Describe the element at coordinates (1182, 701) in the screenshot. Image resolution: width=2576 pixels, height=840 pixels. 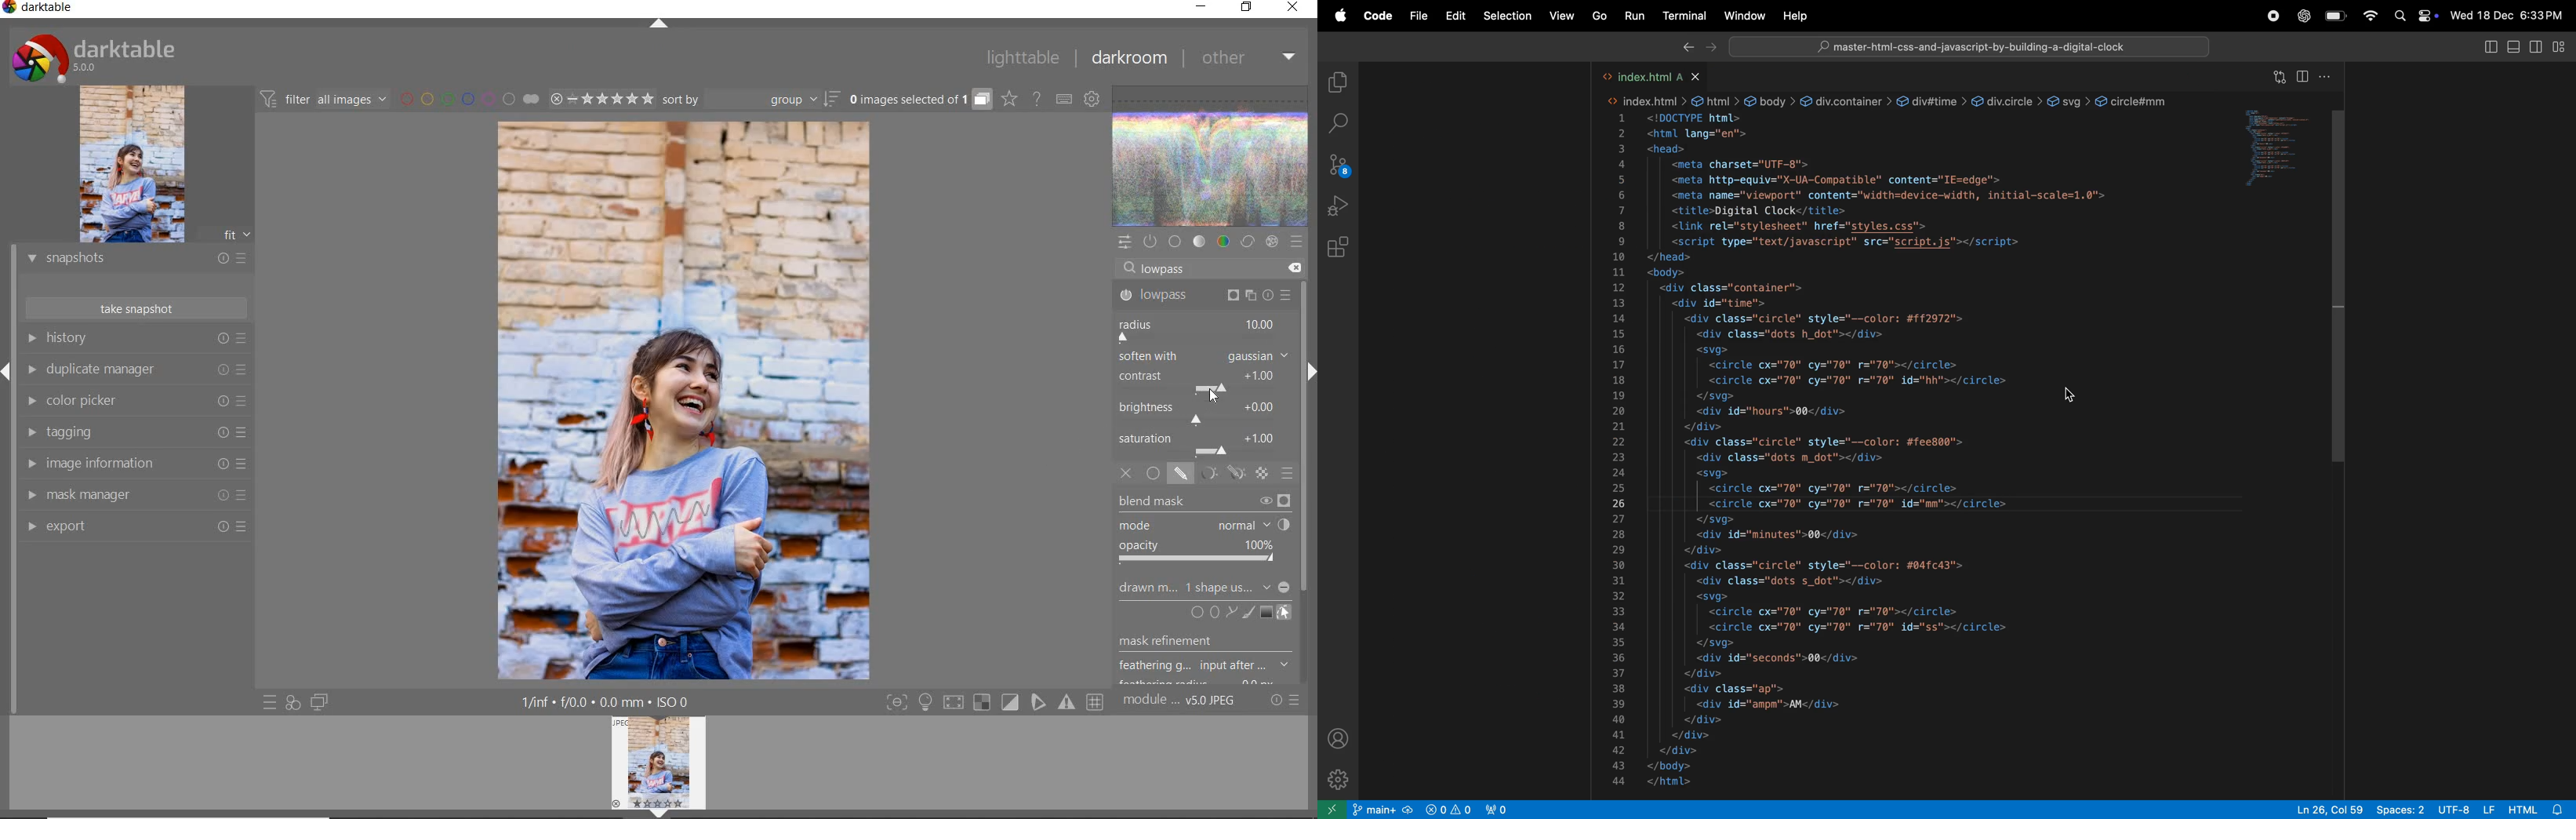
I see `module..v50JPEG` at that location.